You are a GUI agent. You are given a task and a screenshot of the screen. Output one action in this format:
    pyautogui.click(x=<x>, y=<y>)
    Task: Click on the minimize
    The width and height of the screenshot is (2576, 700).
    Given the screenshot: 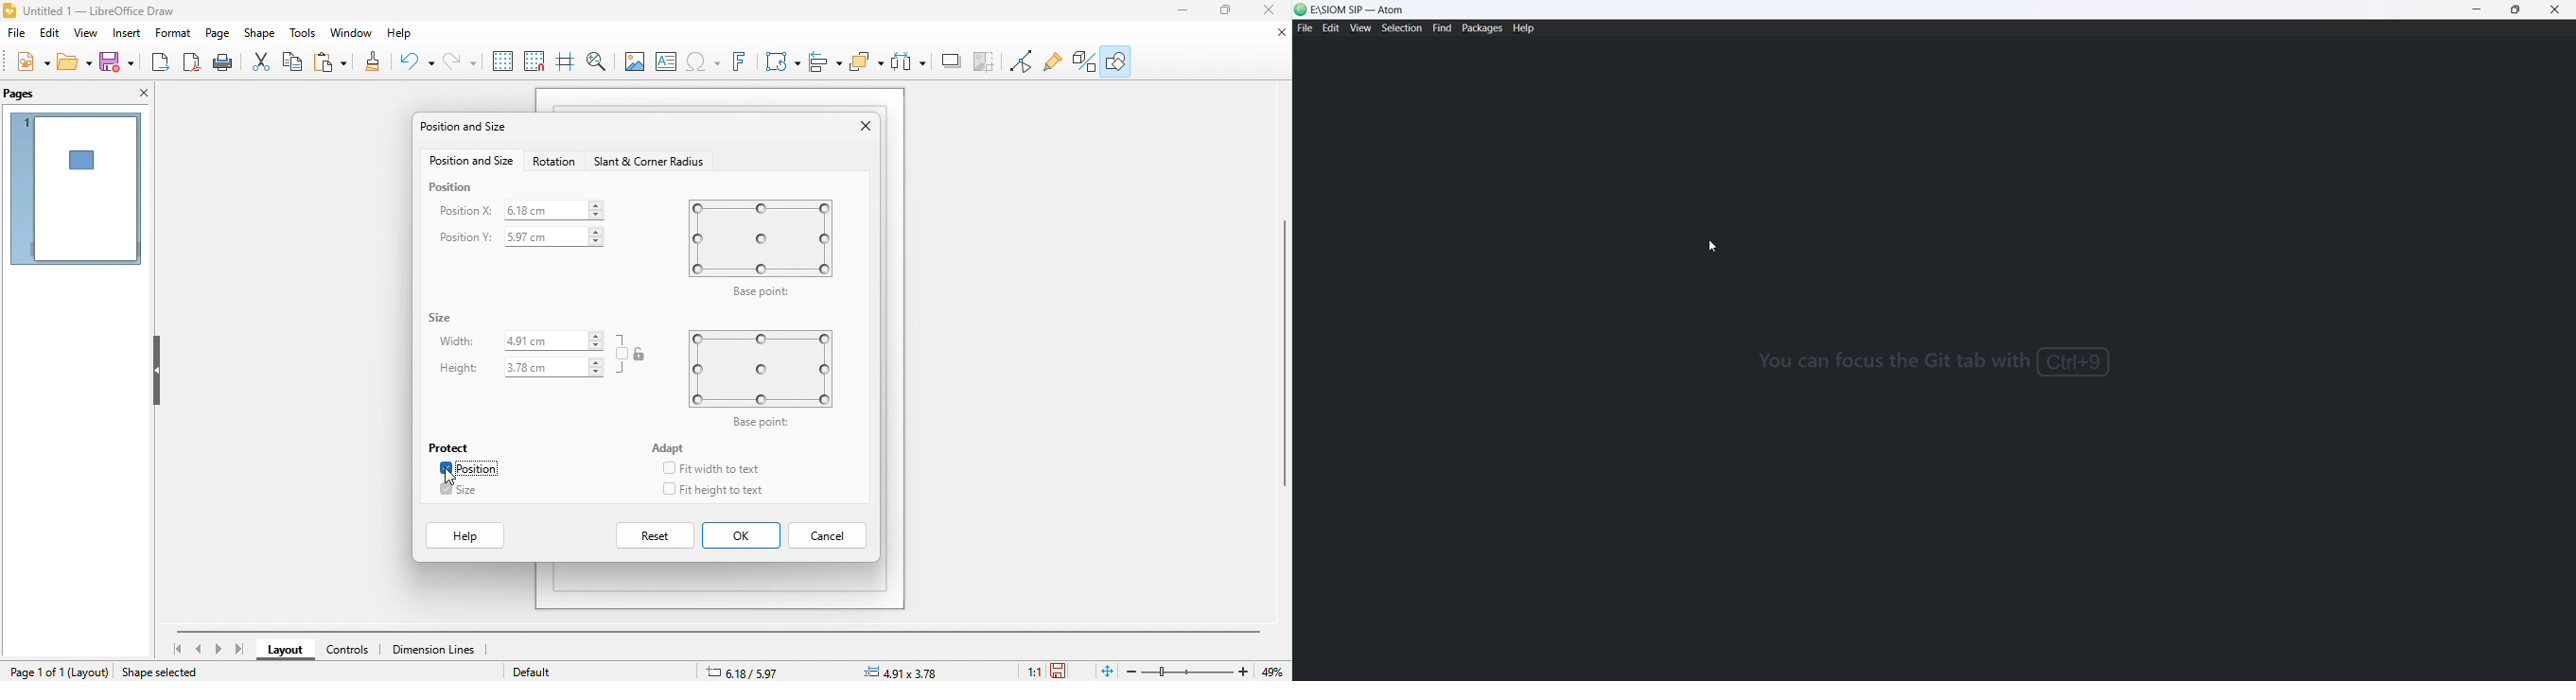 What is the action you would take?
    pyautogui.click(x=1275, y=32)
    